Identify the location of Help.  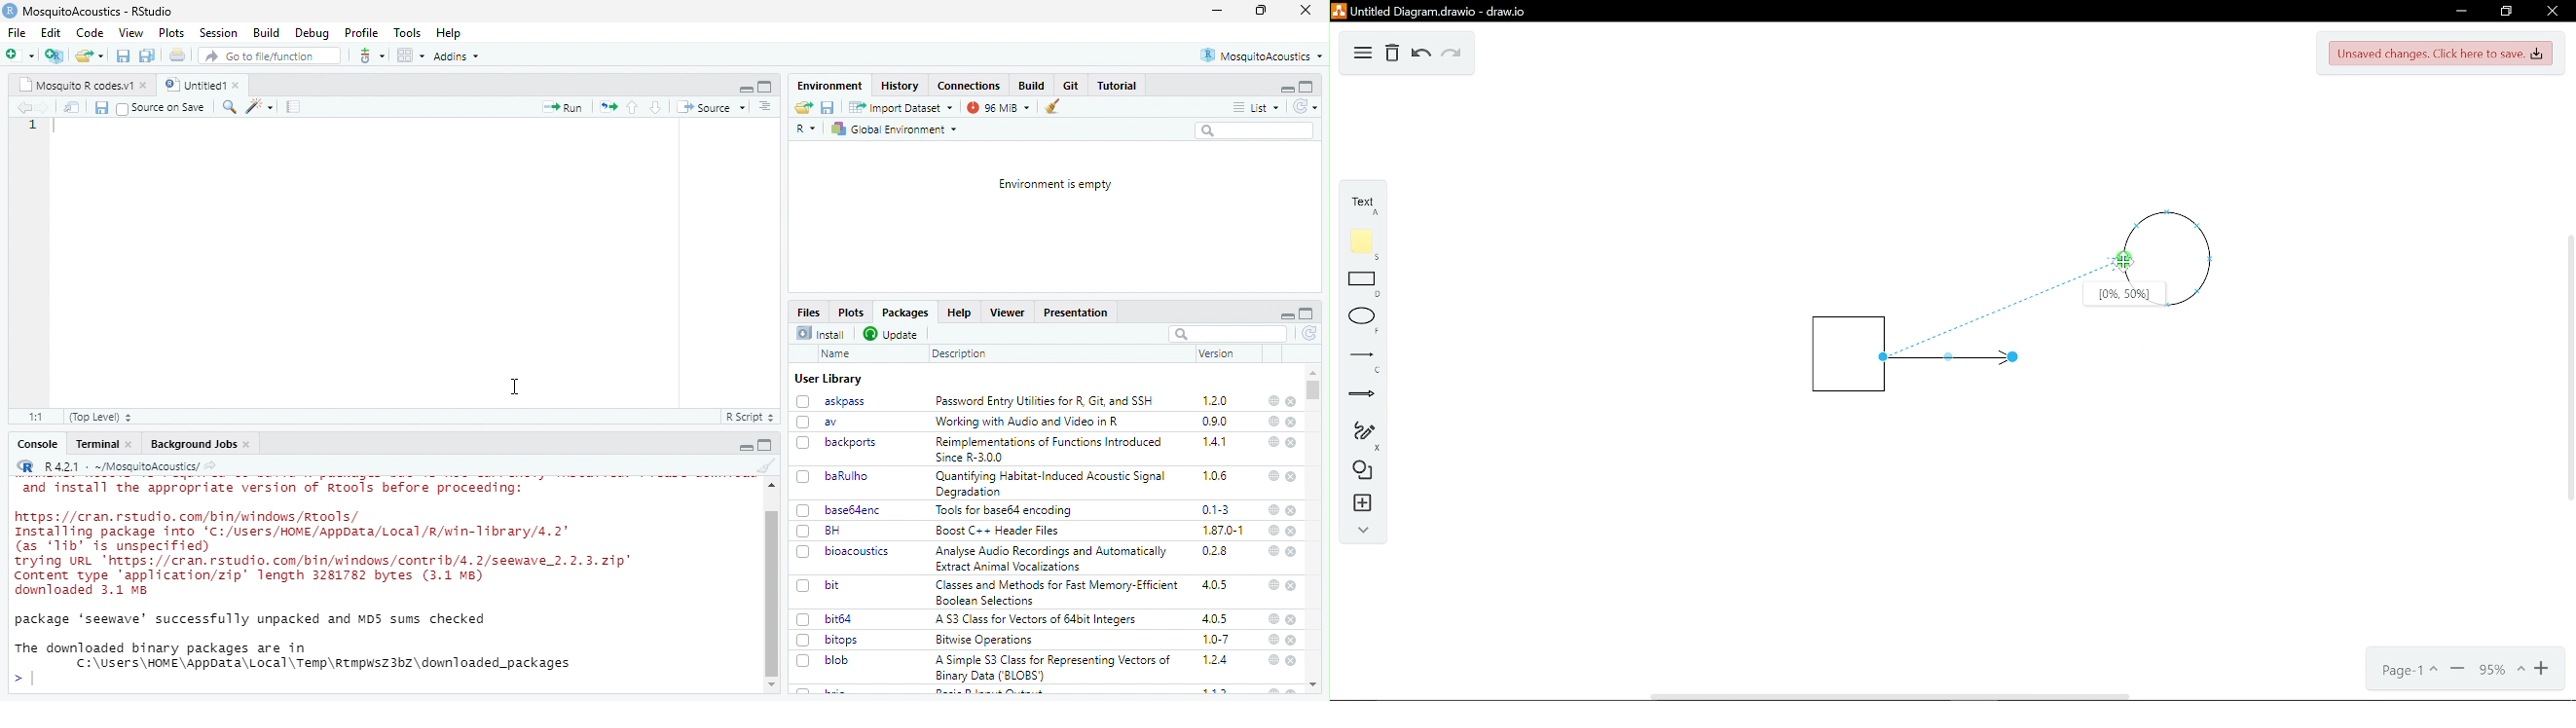
(959, 313).